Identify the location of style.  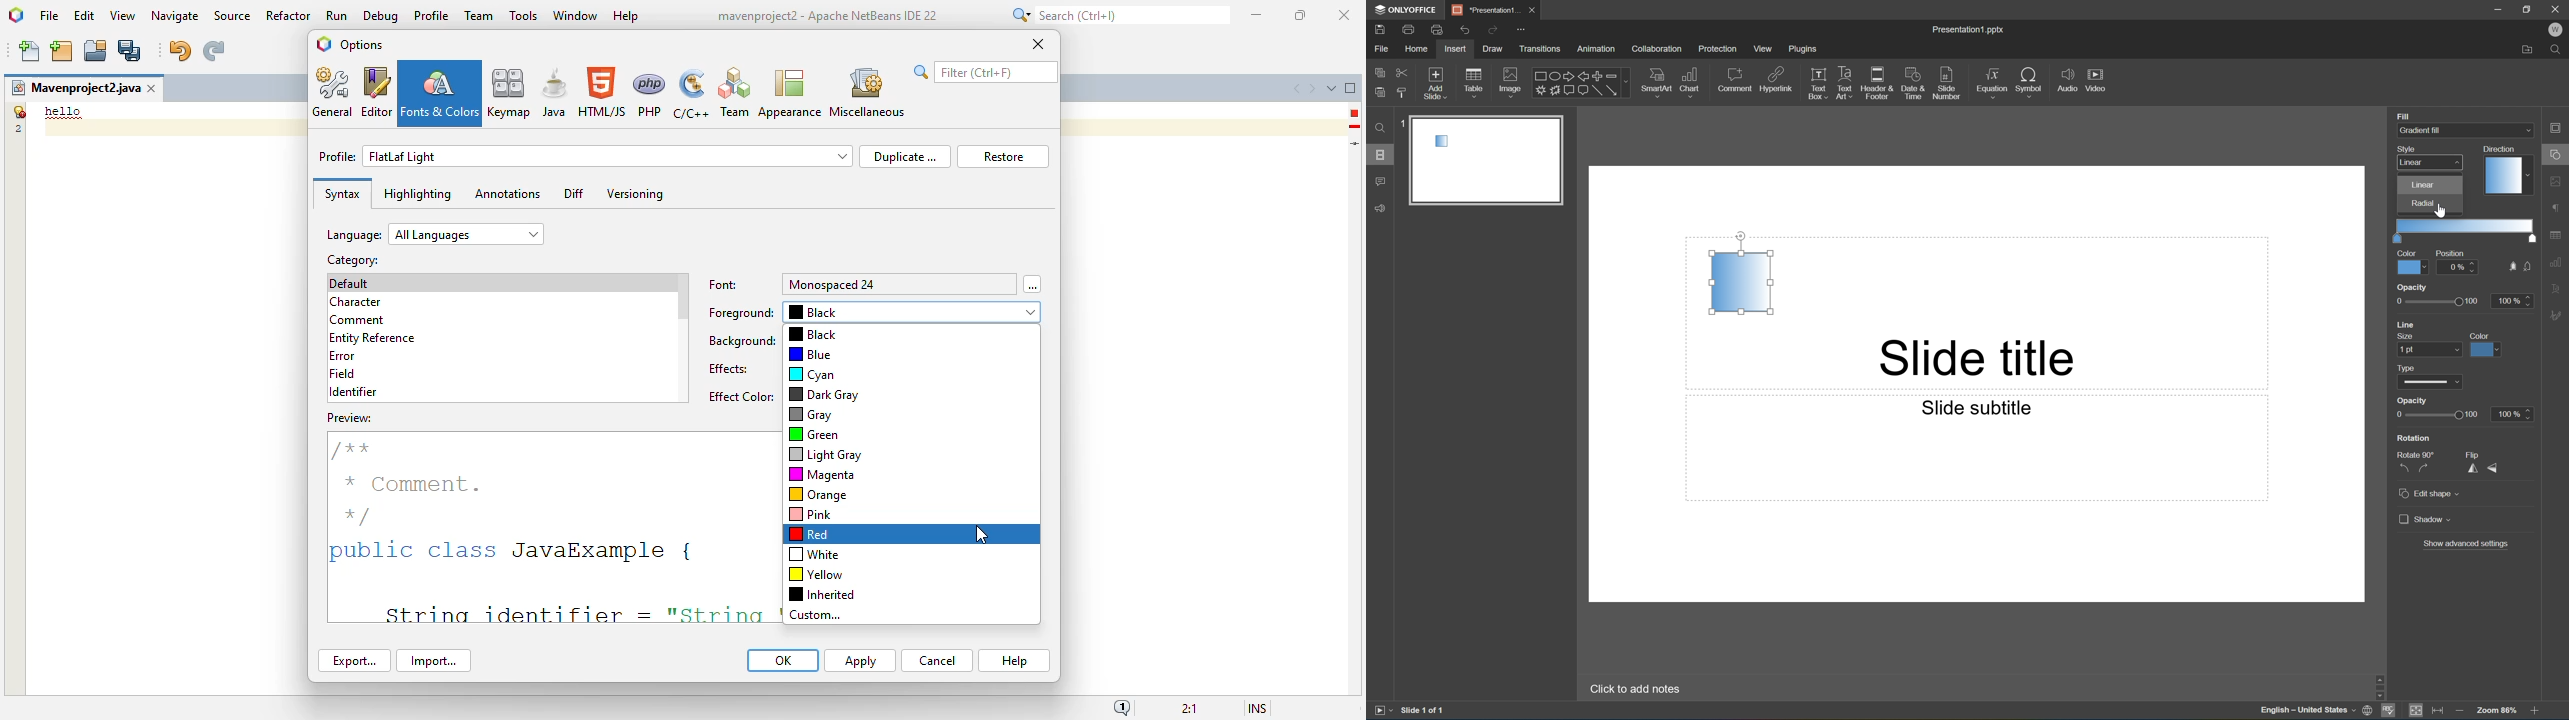
(2411, 149).